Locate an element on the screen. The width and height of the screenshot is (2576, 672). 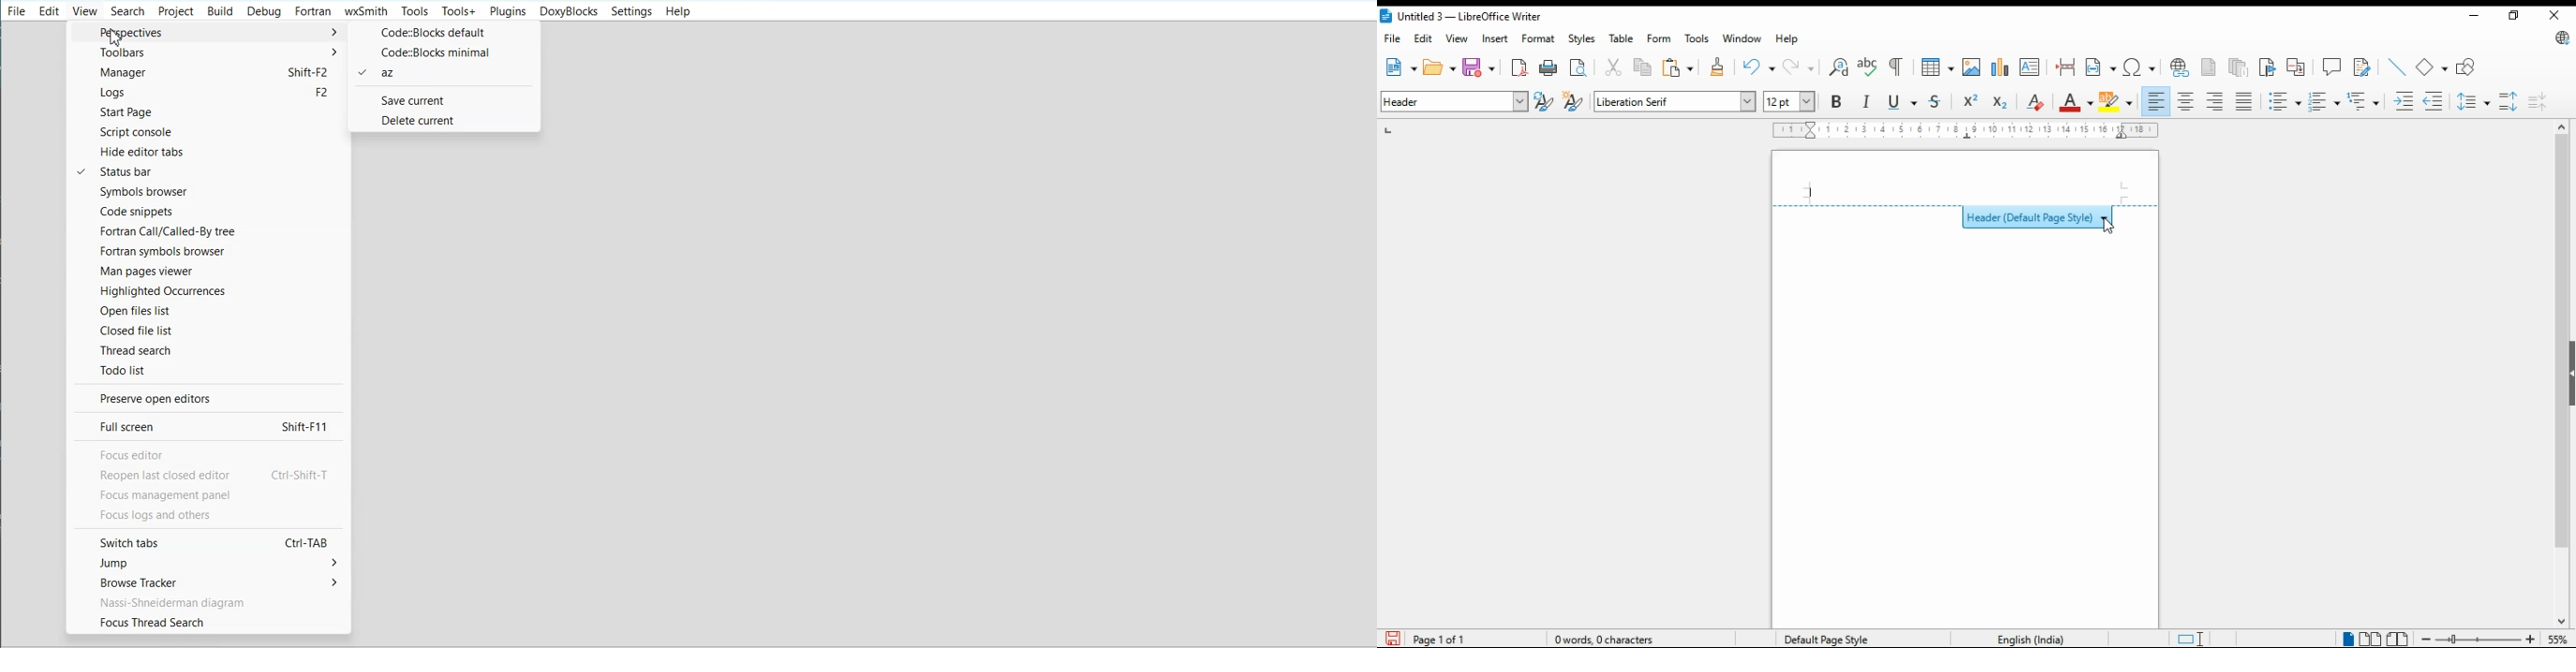
insert line is located at coordinates (2397, 66).